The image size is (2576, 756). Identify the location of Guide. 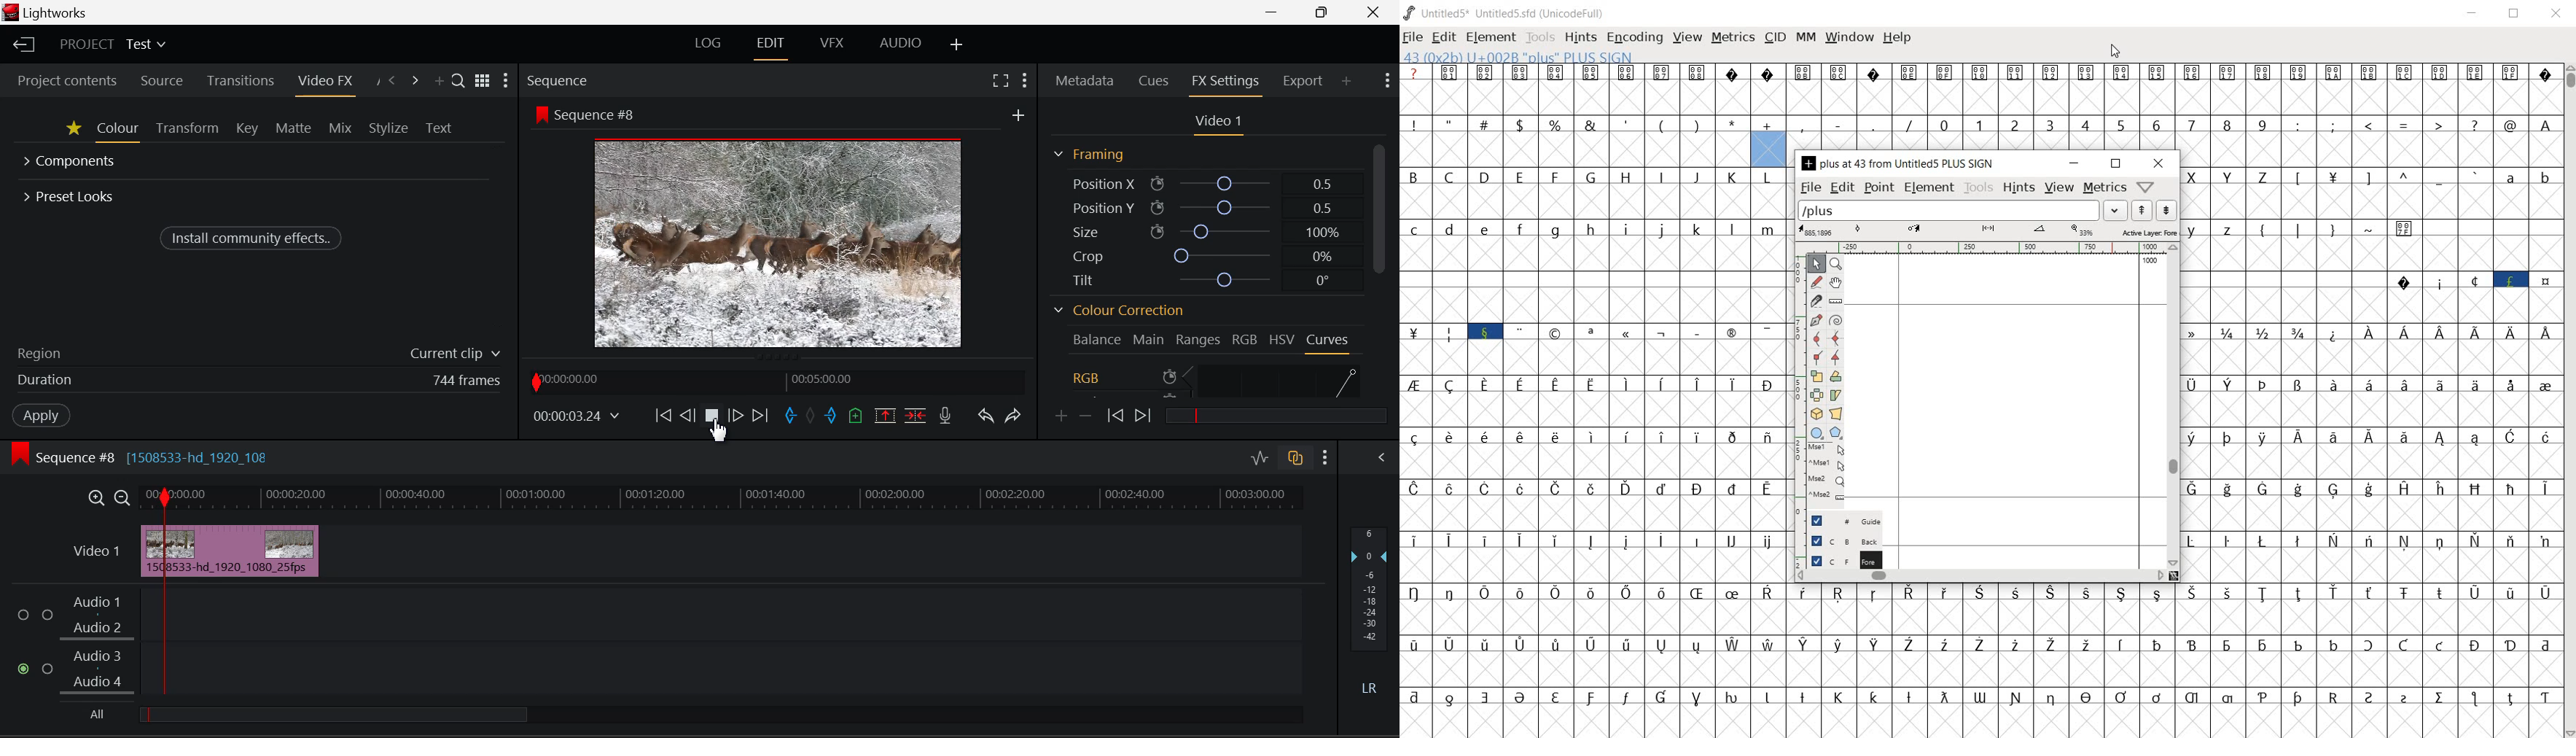
(1841, 519).